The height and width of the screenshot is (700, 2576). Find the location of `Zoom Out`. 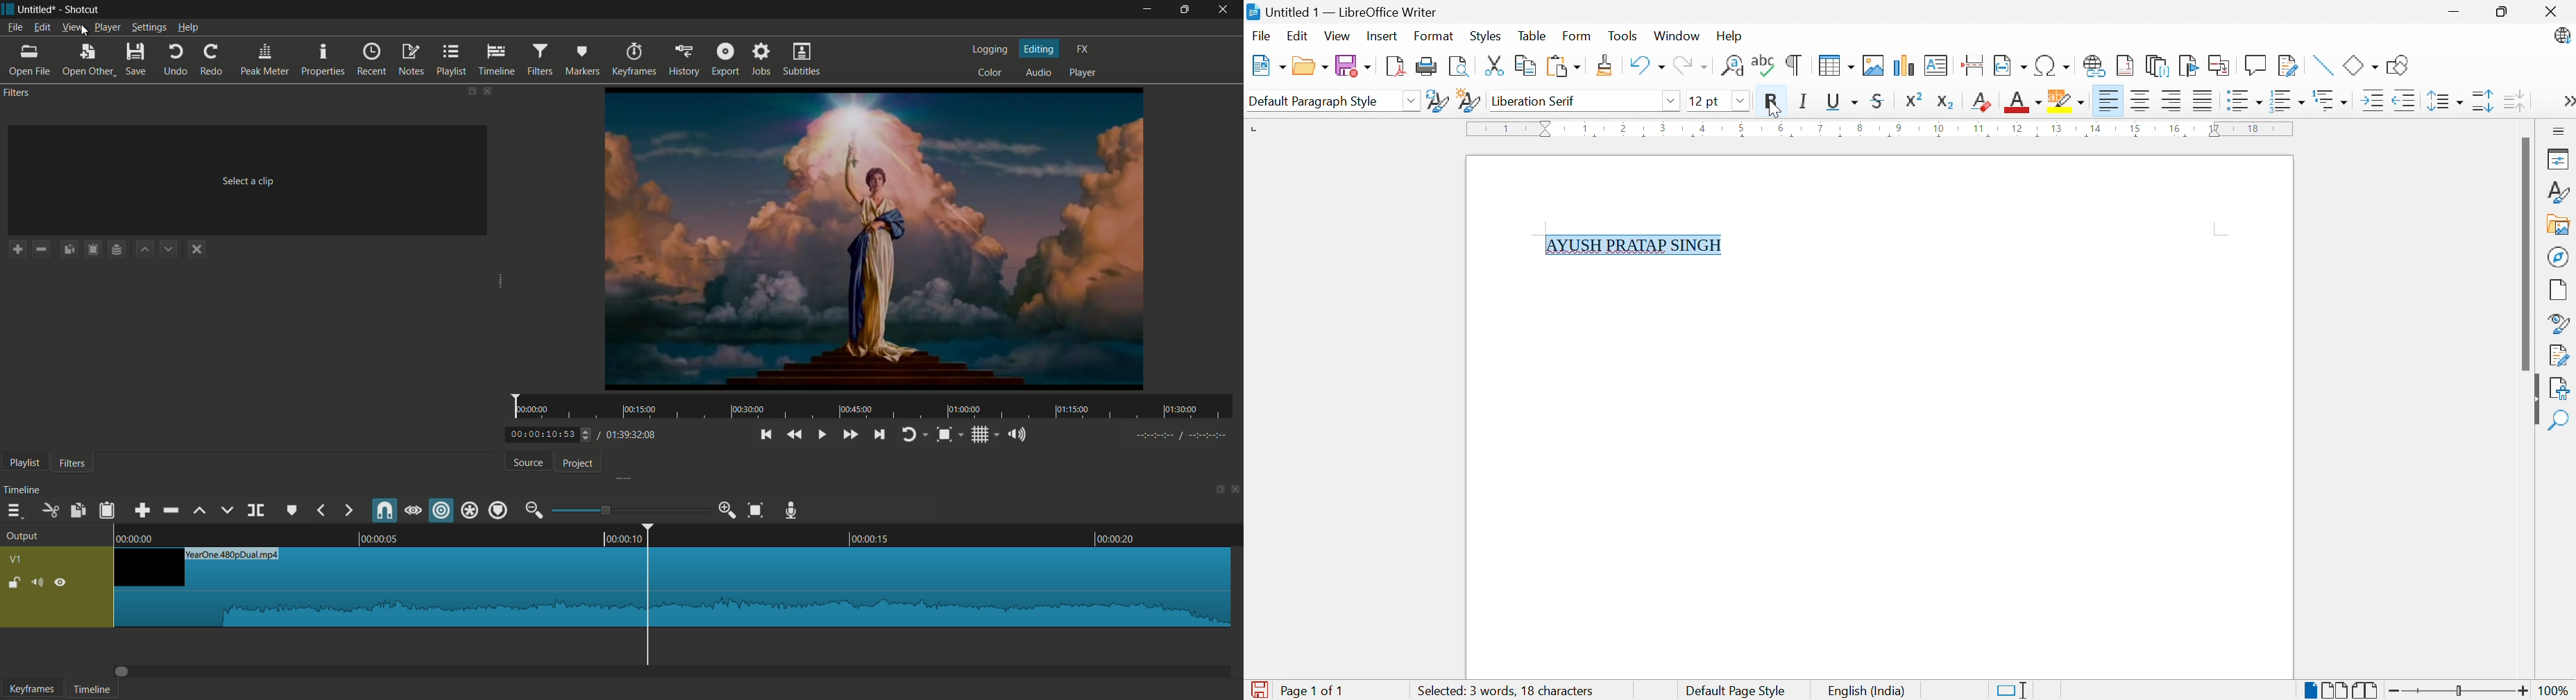

Zoom Out is located at coordinates (2395, 690).